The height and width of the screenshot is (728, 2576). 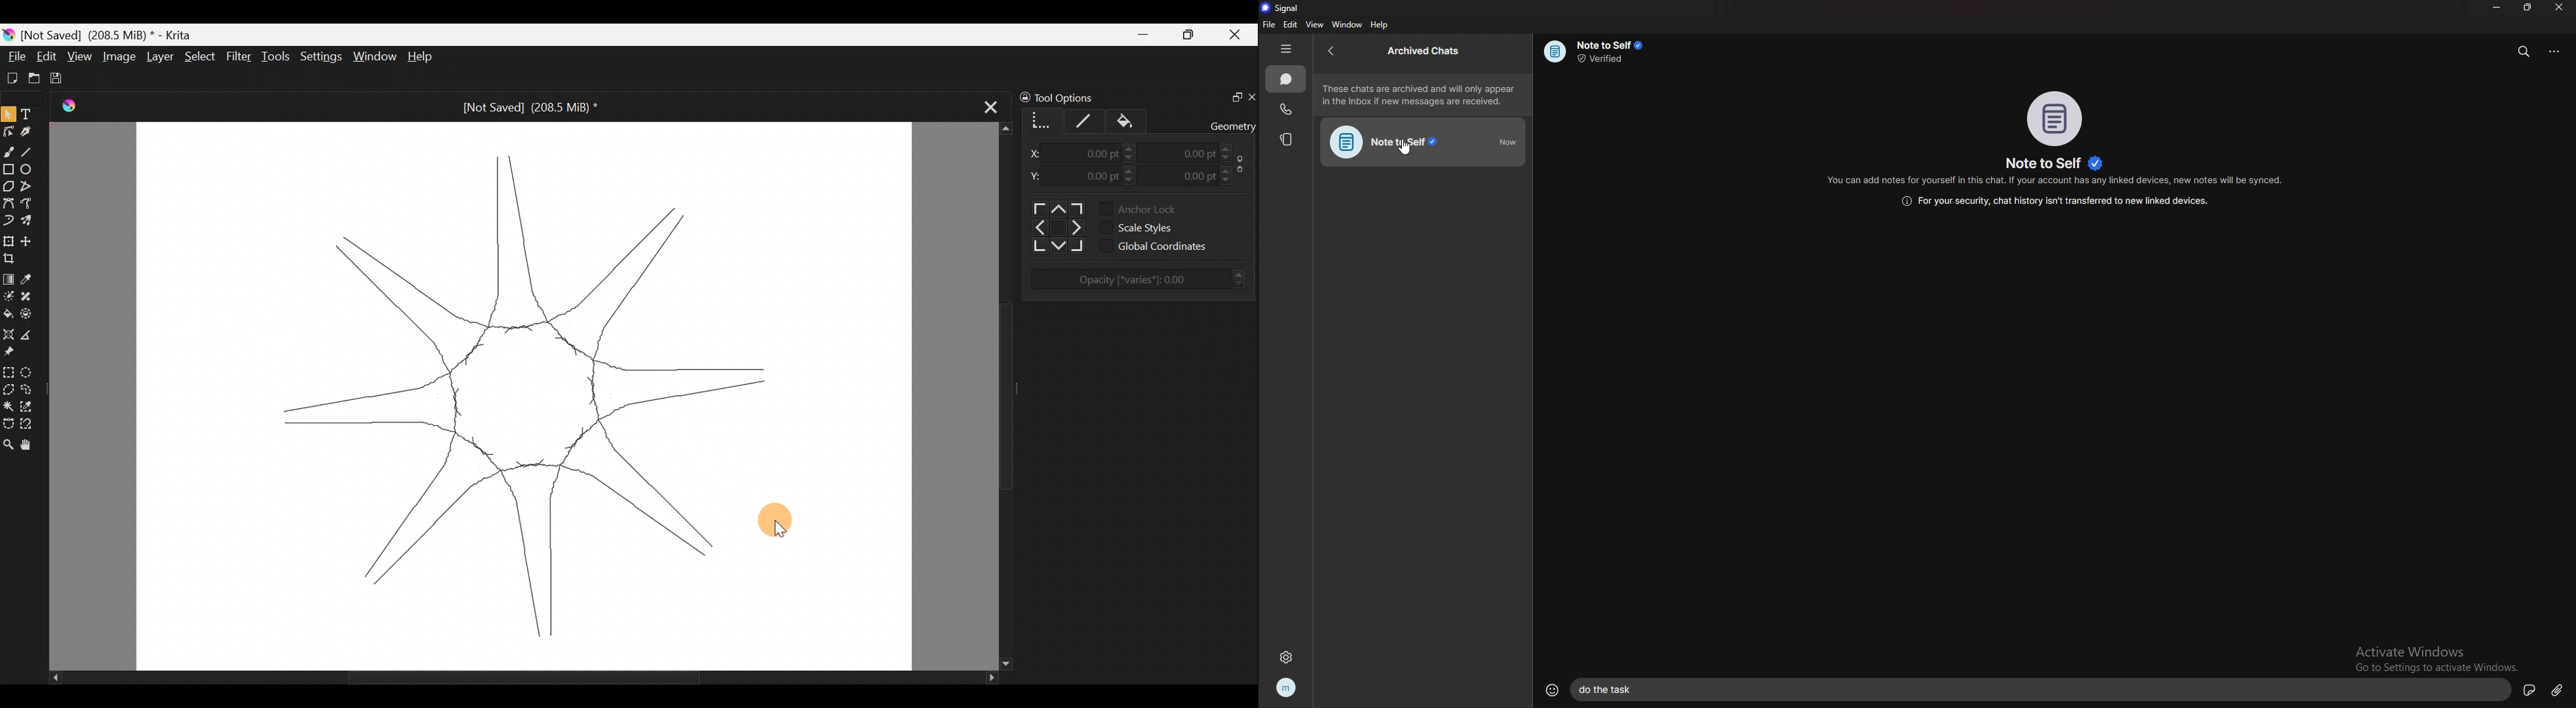 I want to click on Bezier curve selection tool, so click(x=8, y=423).